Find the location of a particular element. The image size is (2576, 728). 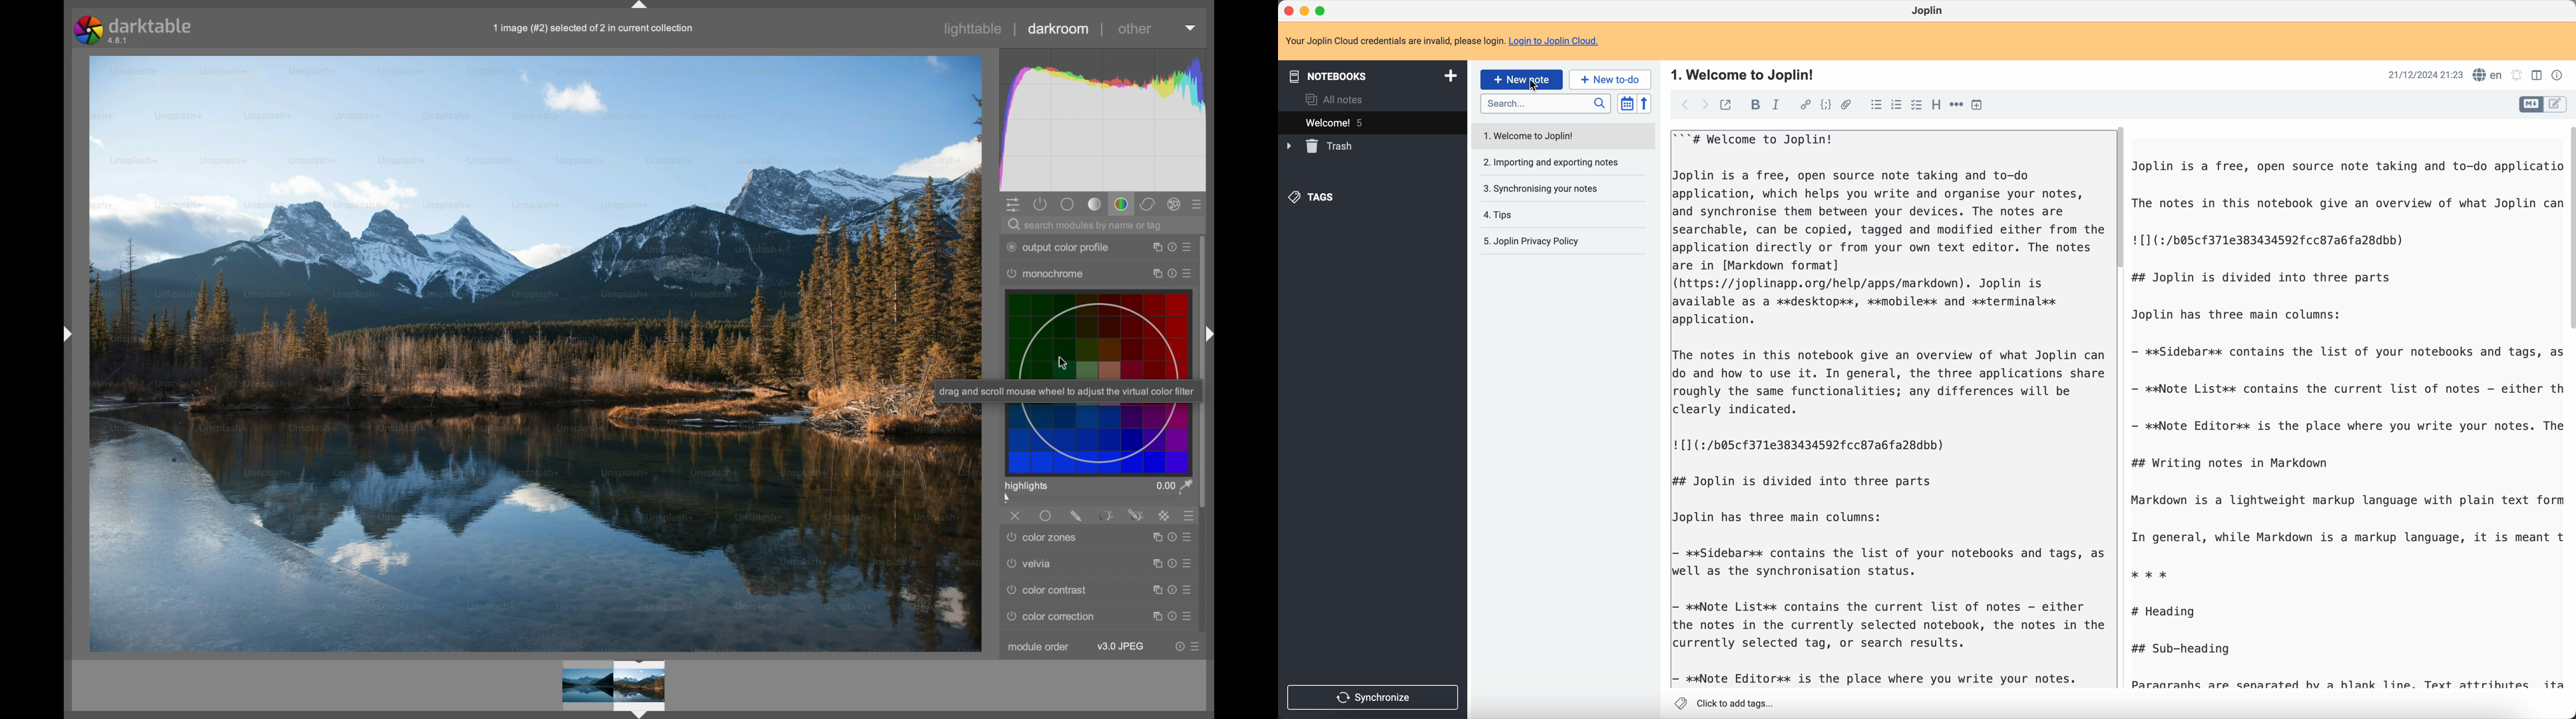

heading is located at coordinates (1935, 104).